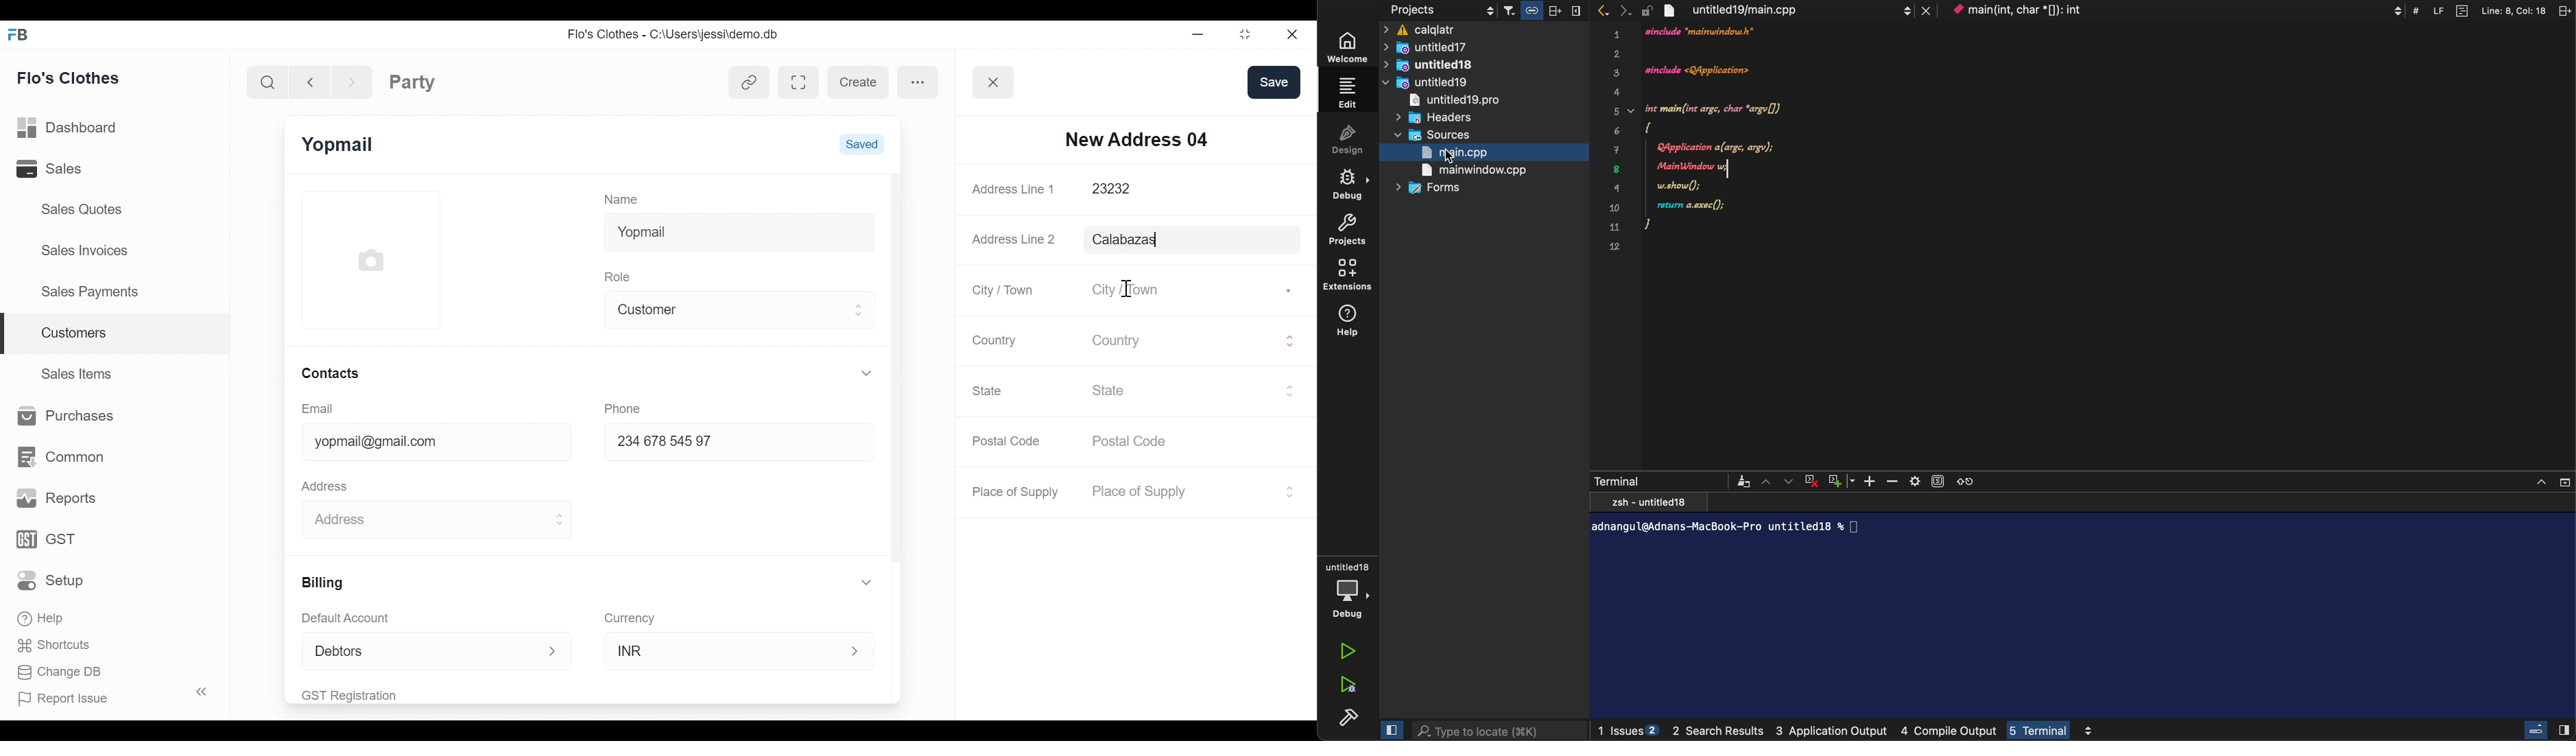 This screenshot has height=756, width=2576. What do you see at coordinates (2563, 10) in the screenshot?
I see `split` at bounding box center [2563, 10].